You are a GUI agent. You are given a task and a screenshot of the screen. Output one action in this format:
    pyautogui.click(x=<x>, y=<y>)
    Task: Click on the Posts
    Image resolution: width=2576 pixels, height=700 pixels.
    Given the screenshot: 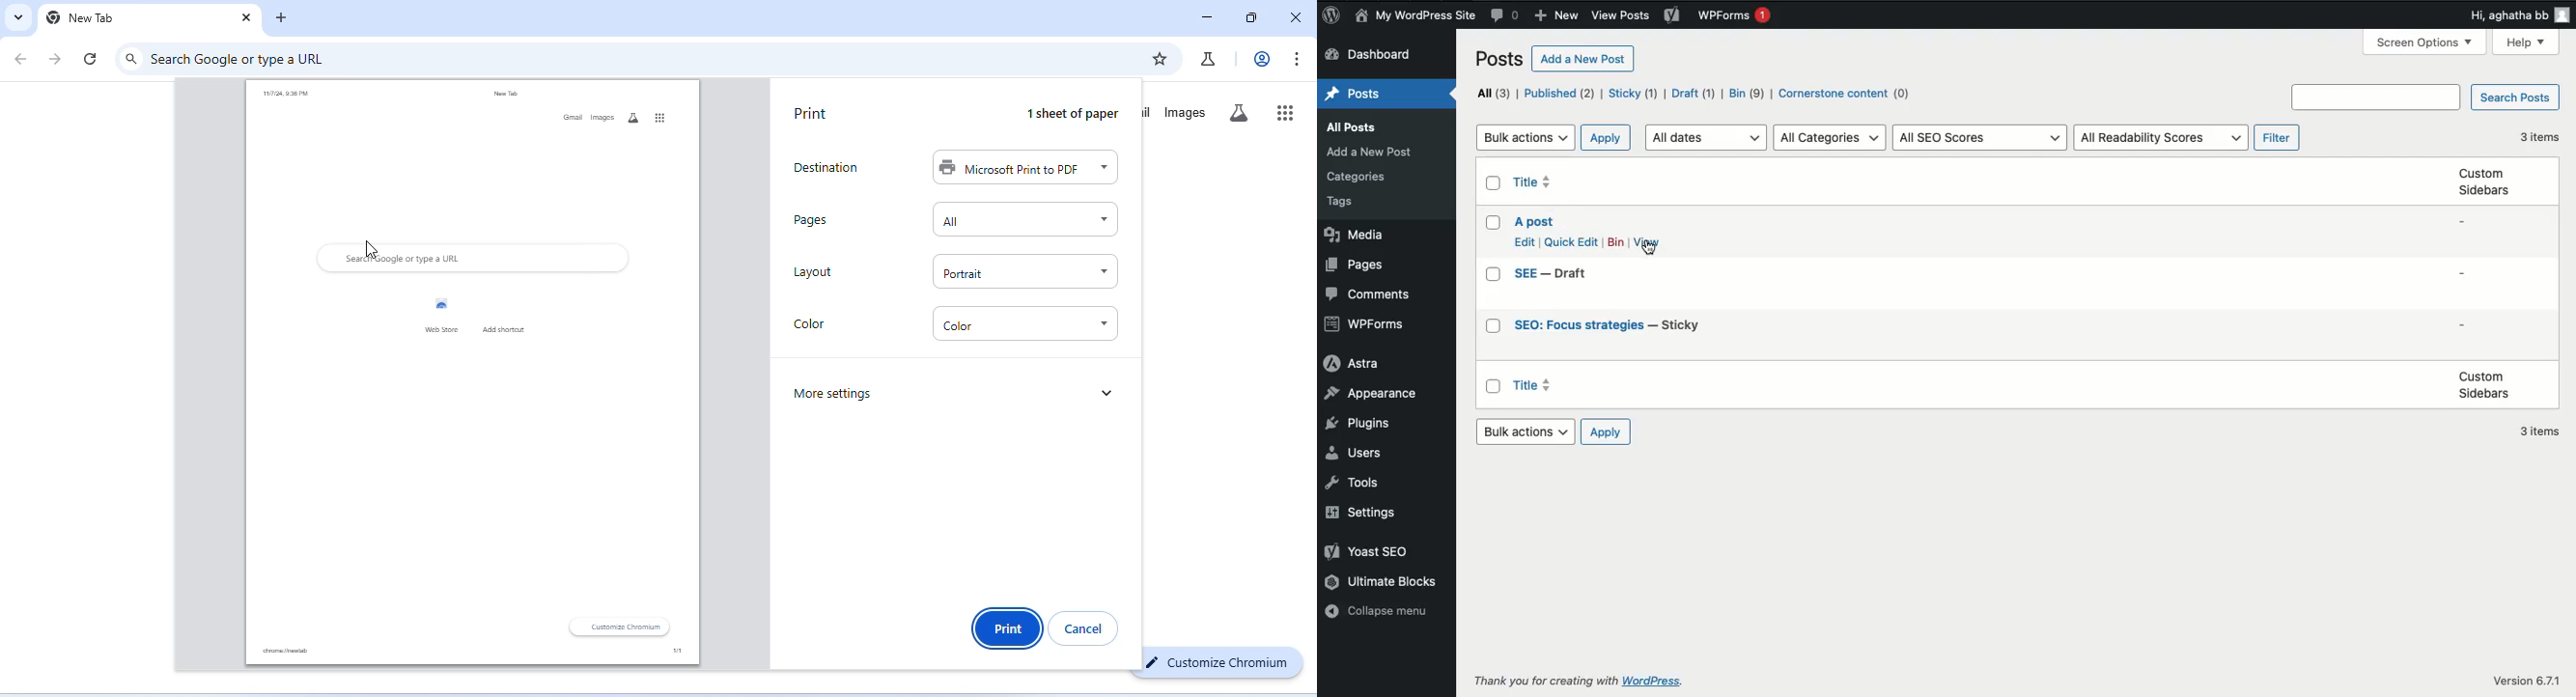 What is the action you would take?
    pyautogui.click(x=1354, y=93)
    